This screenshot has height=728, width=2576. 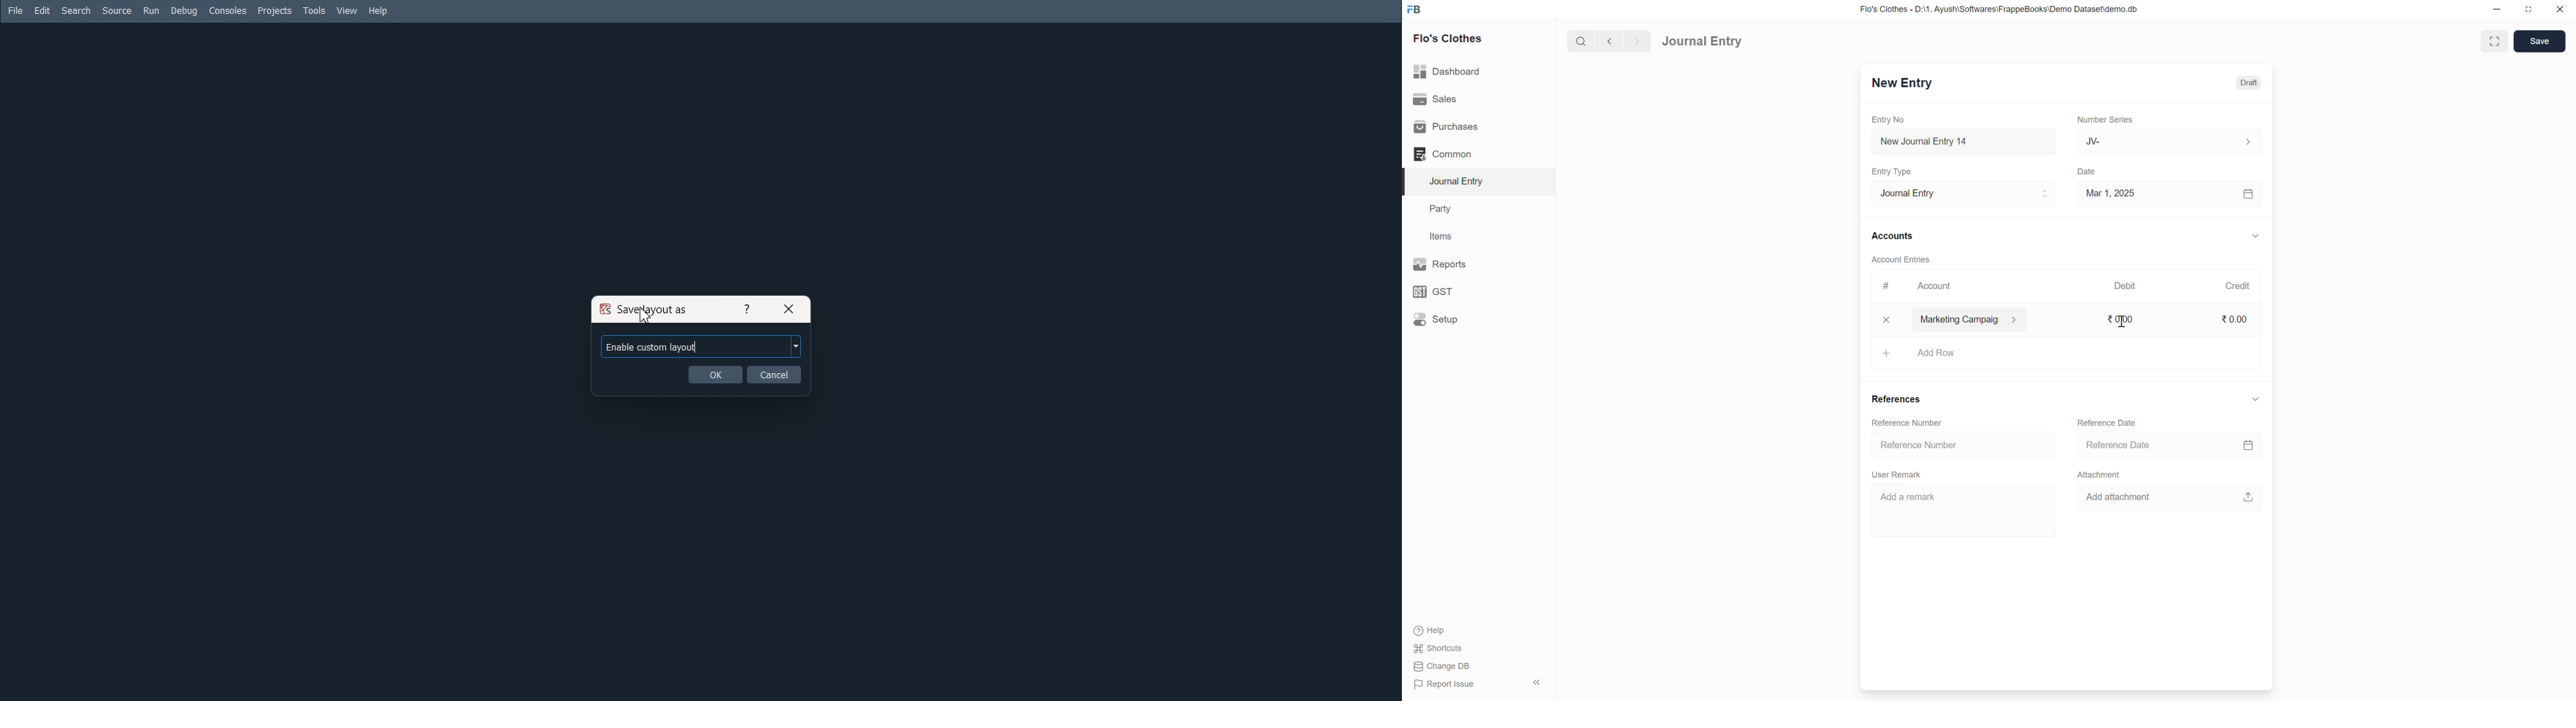 I want to click on Account, so click(x=1936, y=286).